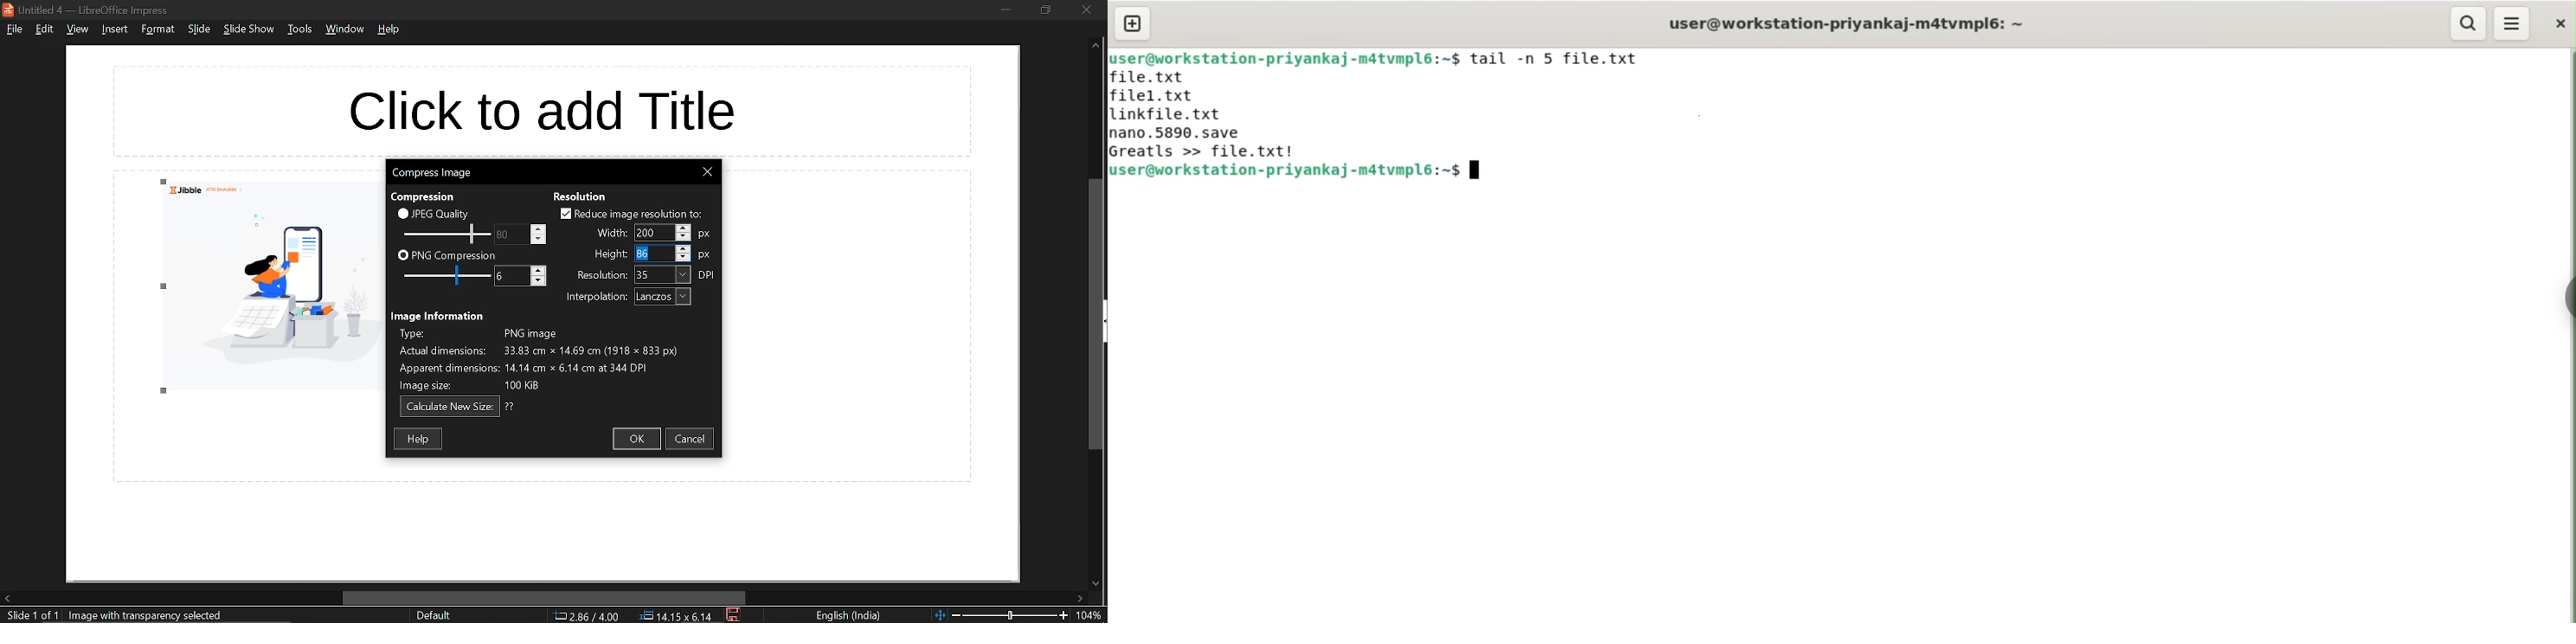  What do you see at coordinates (420, 438) in the screenshot?
I see `help` at bounding box center [420, 438].